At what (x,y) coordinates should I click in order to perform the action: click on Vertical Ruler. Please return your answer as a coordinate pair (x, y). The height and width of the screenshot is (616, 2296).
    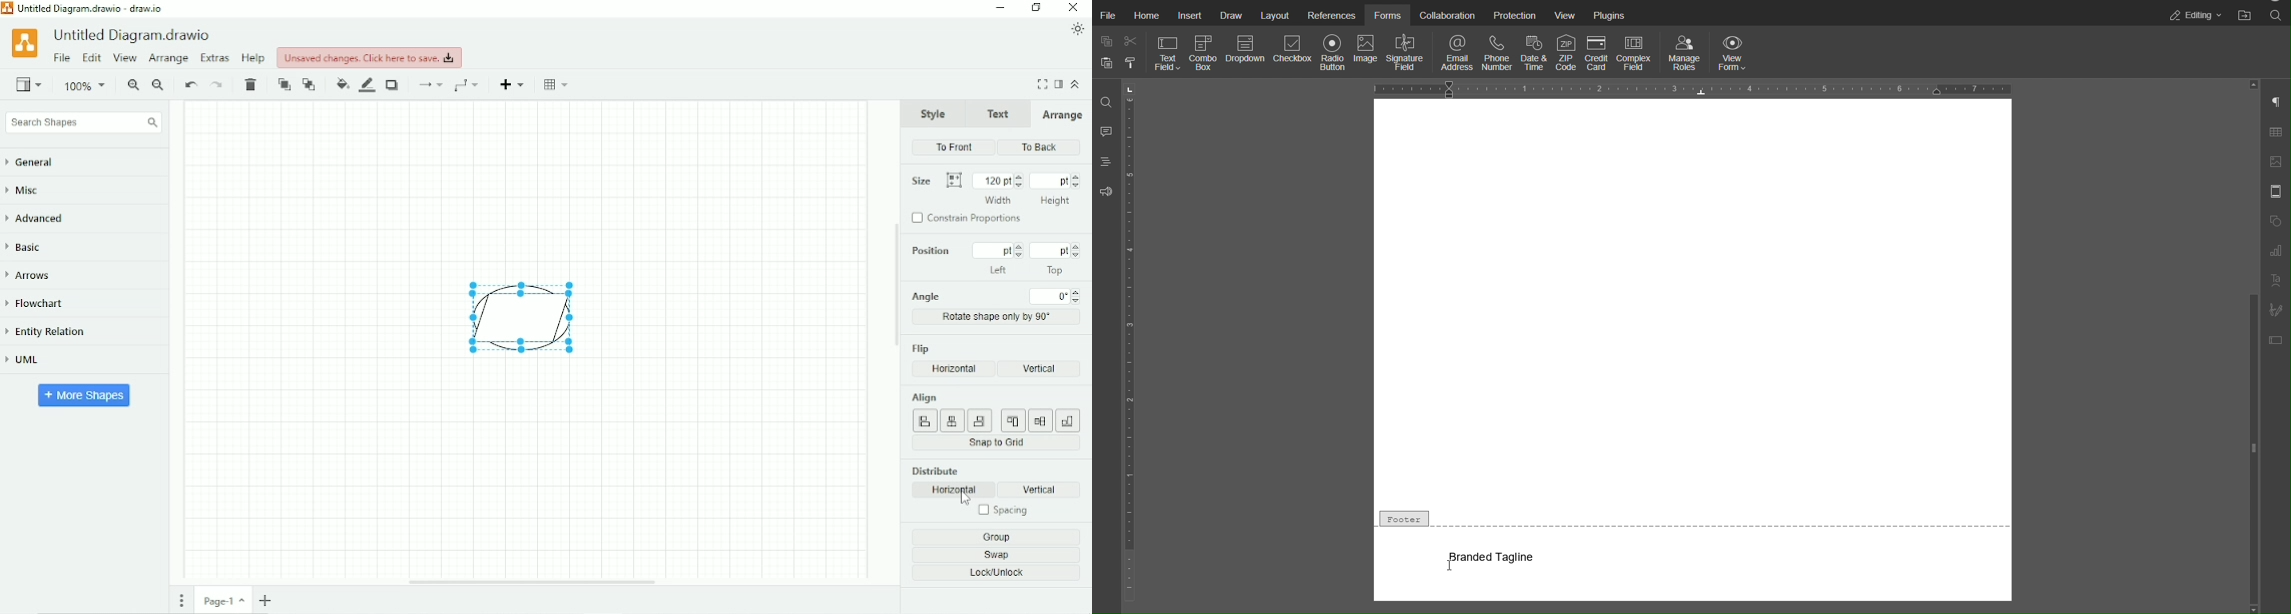
    Looking at the image, I should click on (1130, 344).